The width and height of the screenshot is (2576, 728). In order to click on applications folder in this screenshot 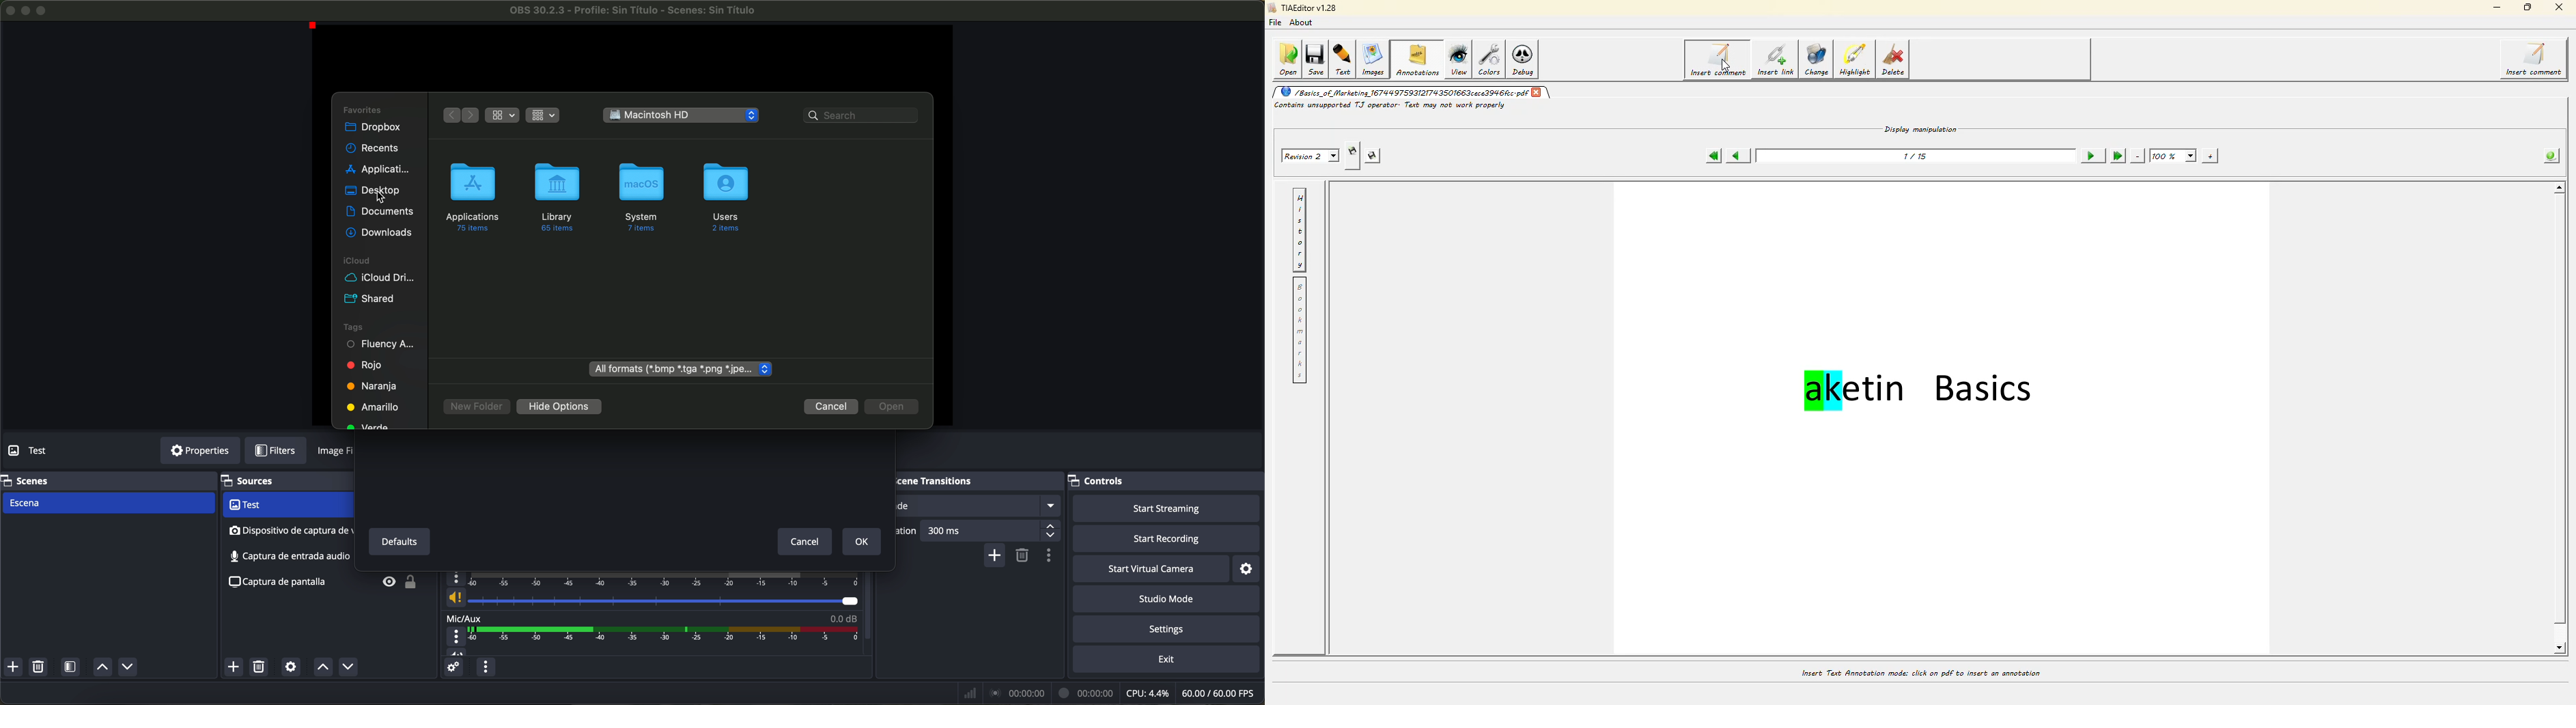, I will do `click(474, 195)`.